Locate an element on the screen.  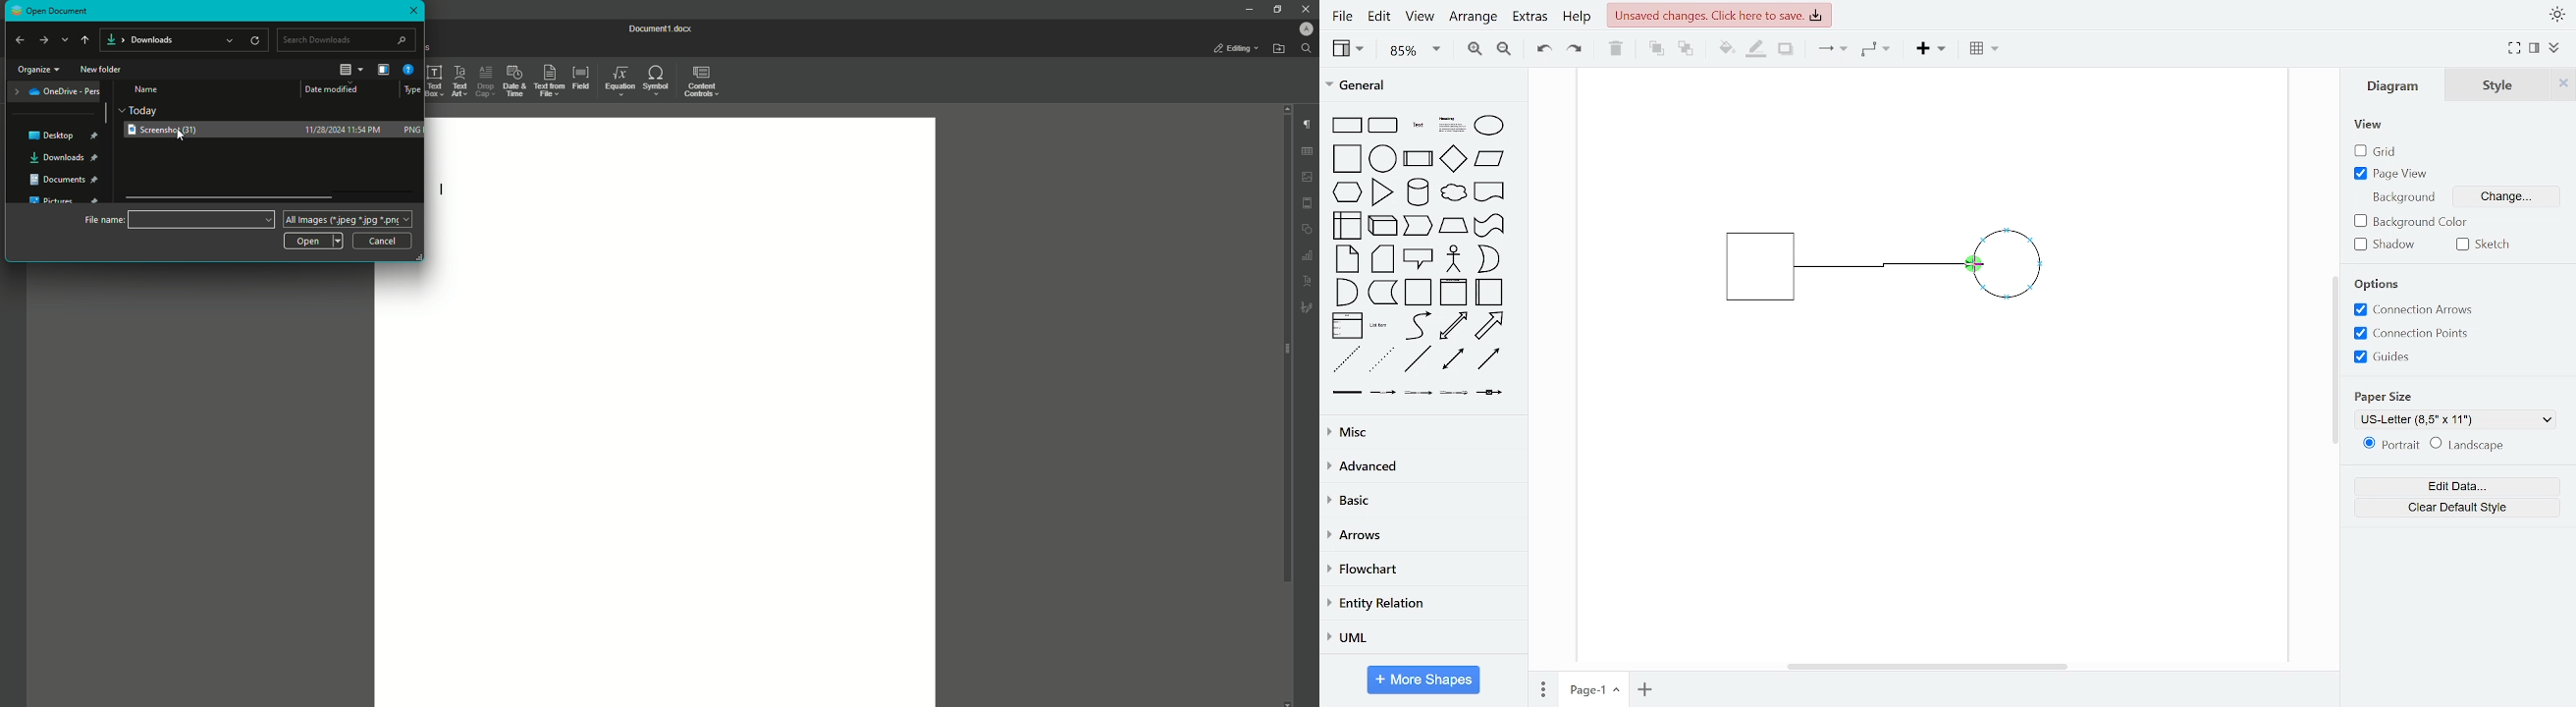
Downloads is located at coordinates (63, 159).